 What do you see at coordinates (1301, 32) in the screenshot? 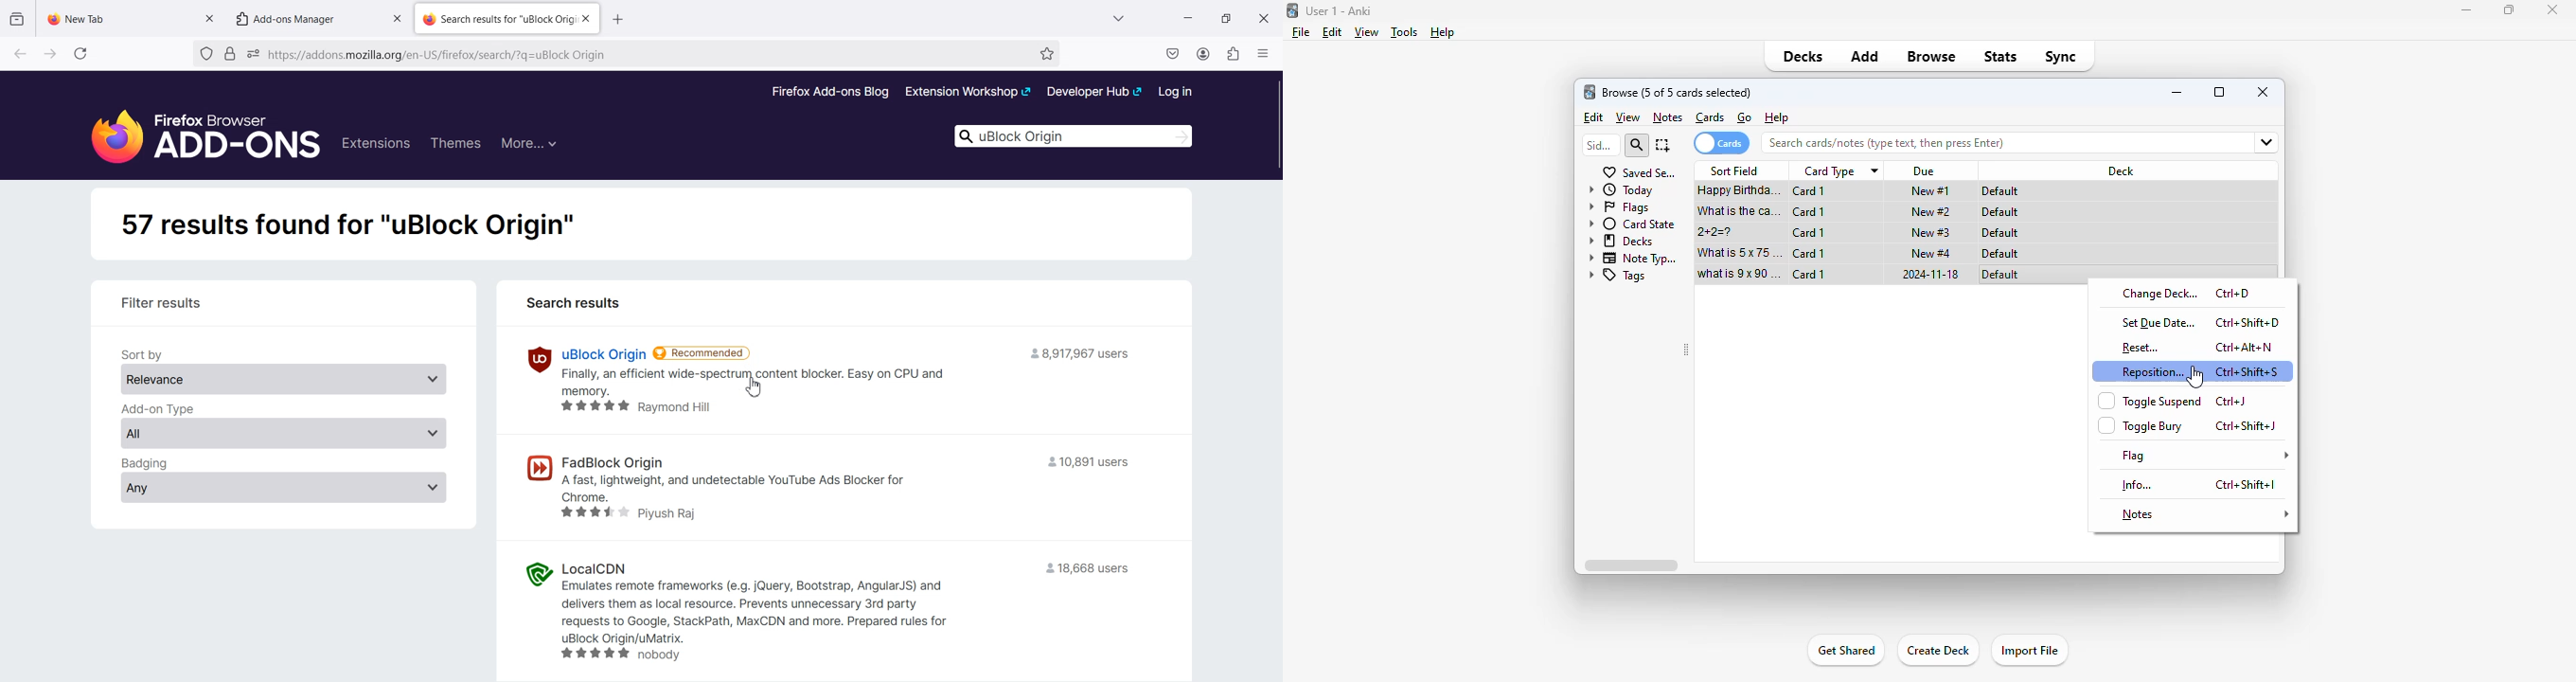
I see `file` at bounding box center [1301, 32].